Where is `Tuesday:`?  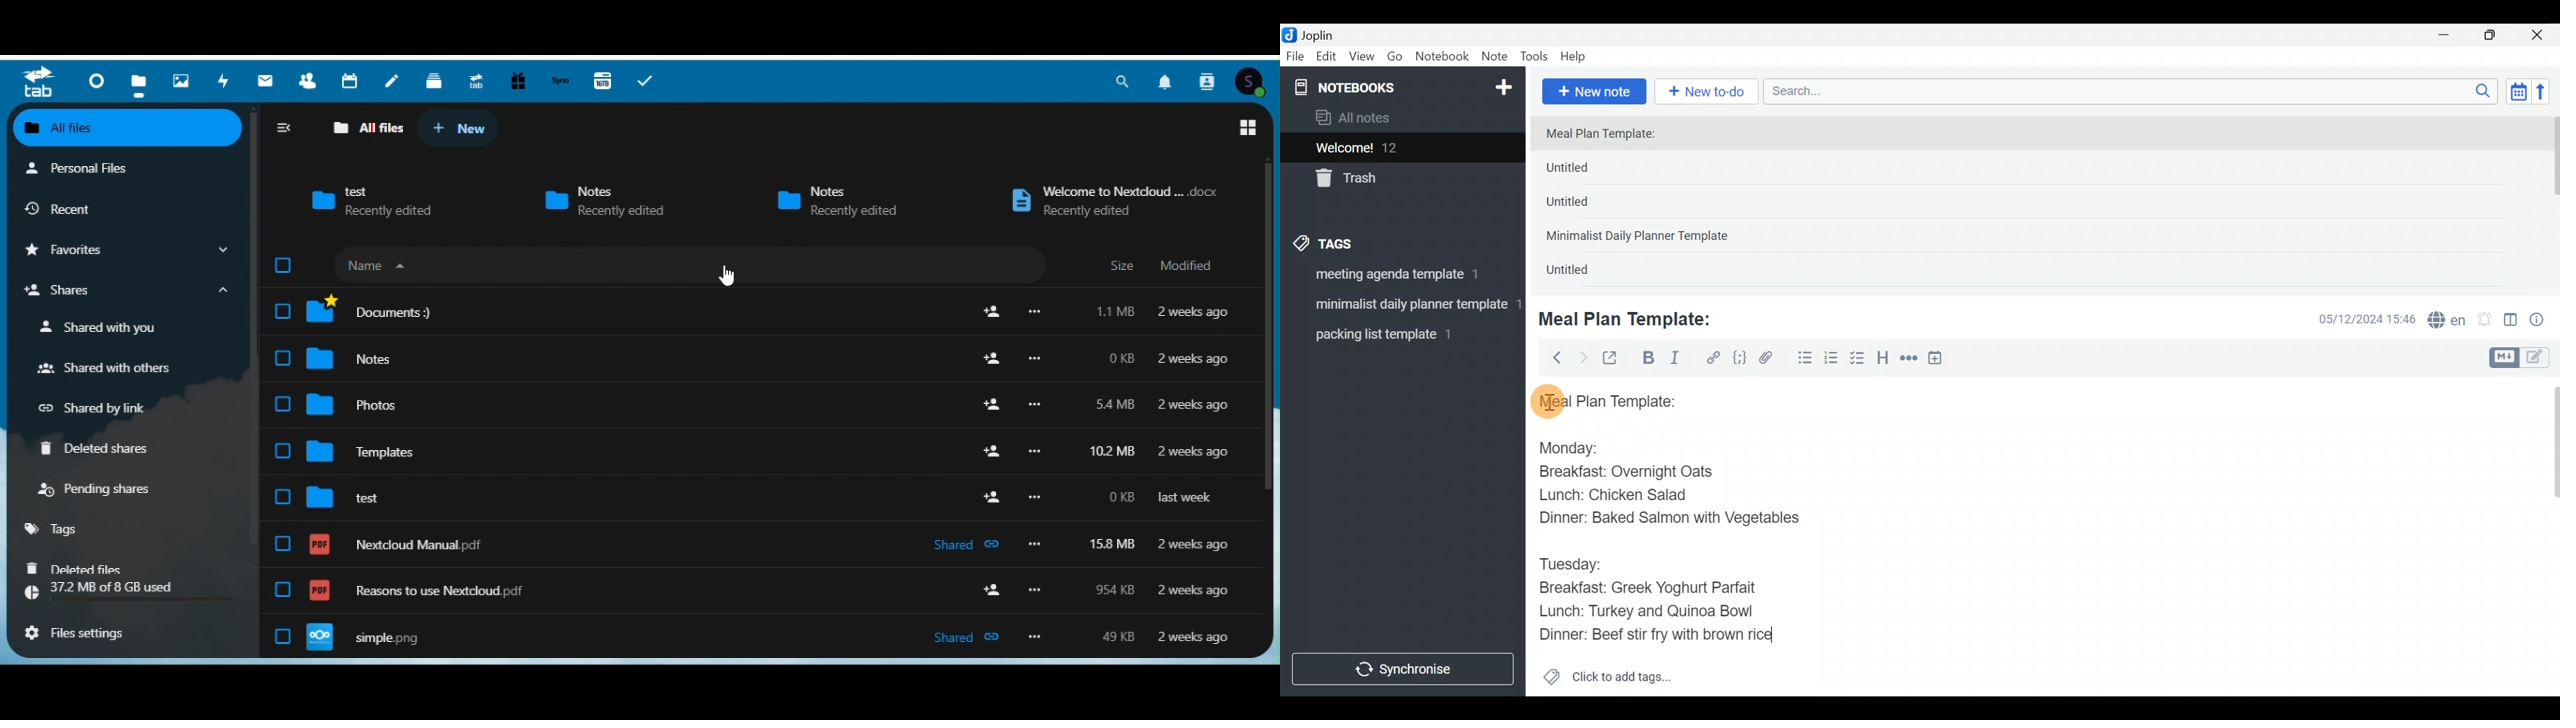 Tuesday: is located at coordinates (1570, 564).